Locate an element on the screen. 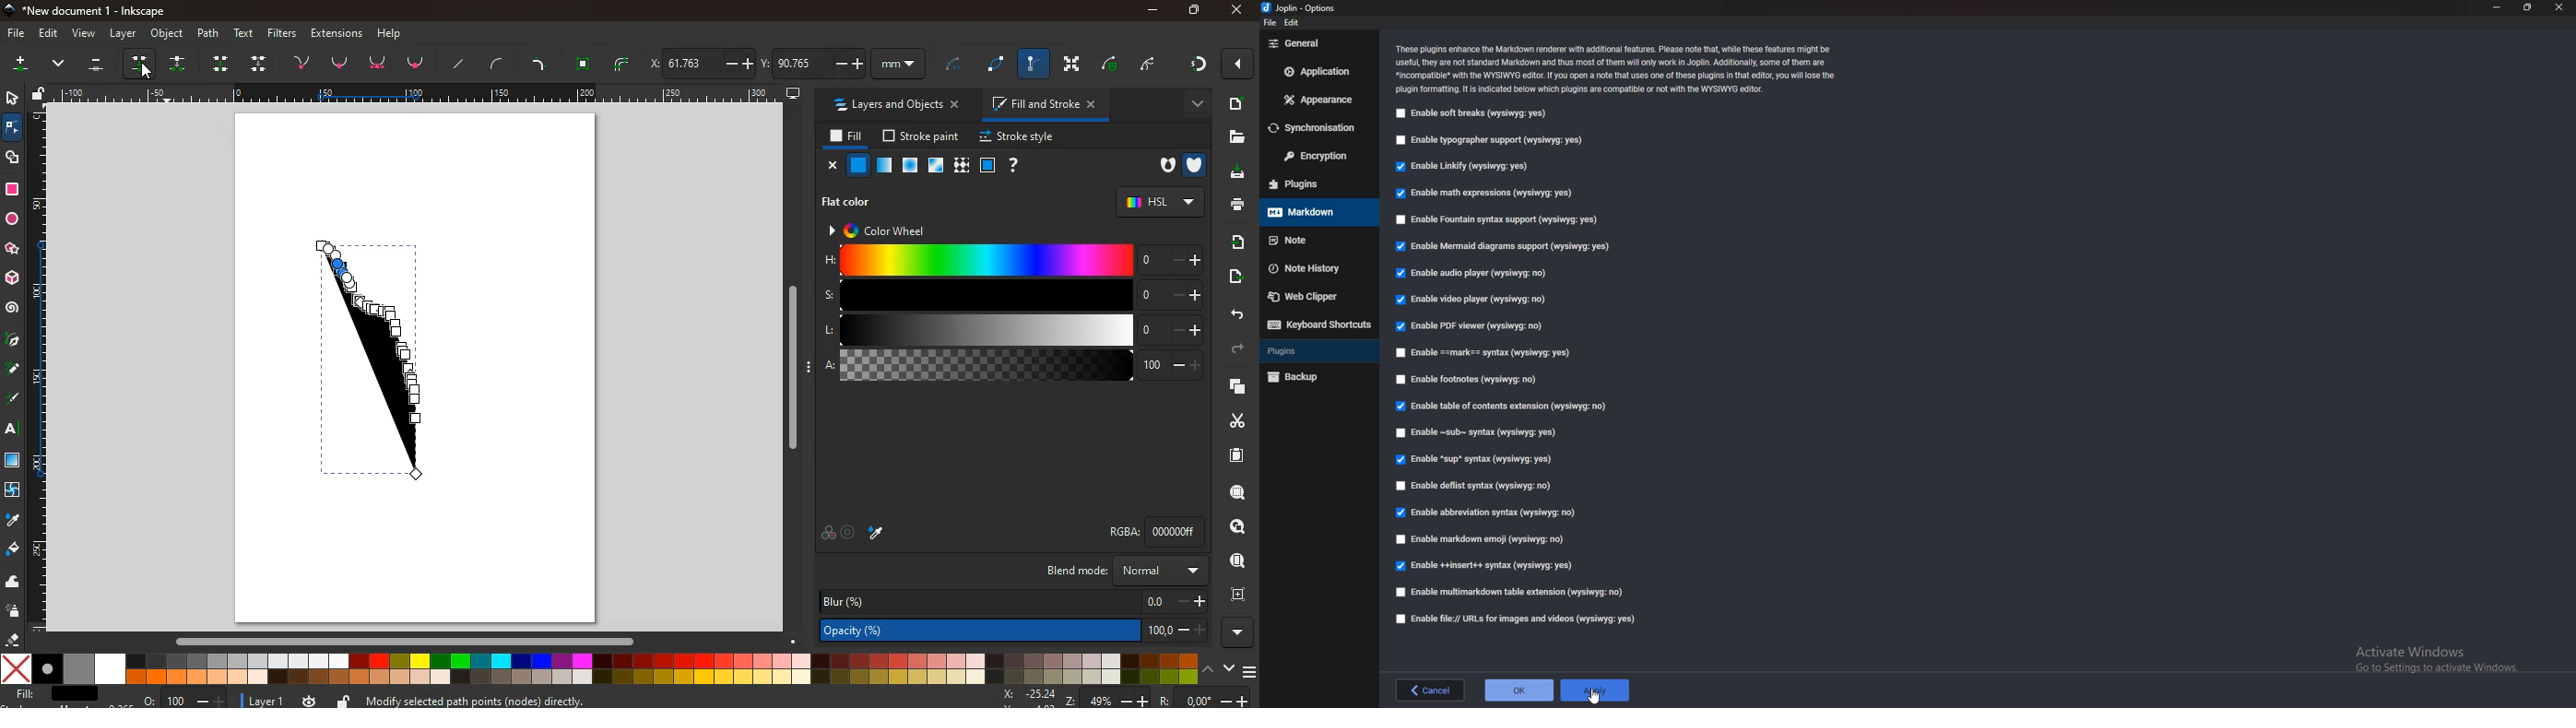  enable Markdown Emoji is located at coordinates (1485, 539).